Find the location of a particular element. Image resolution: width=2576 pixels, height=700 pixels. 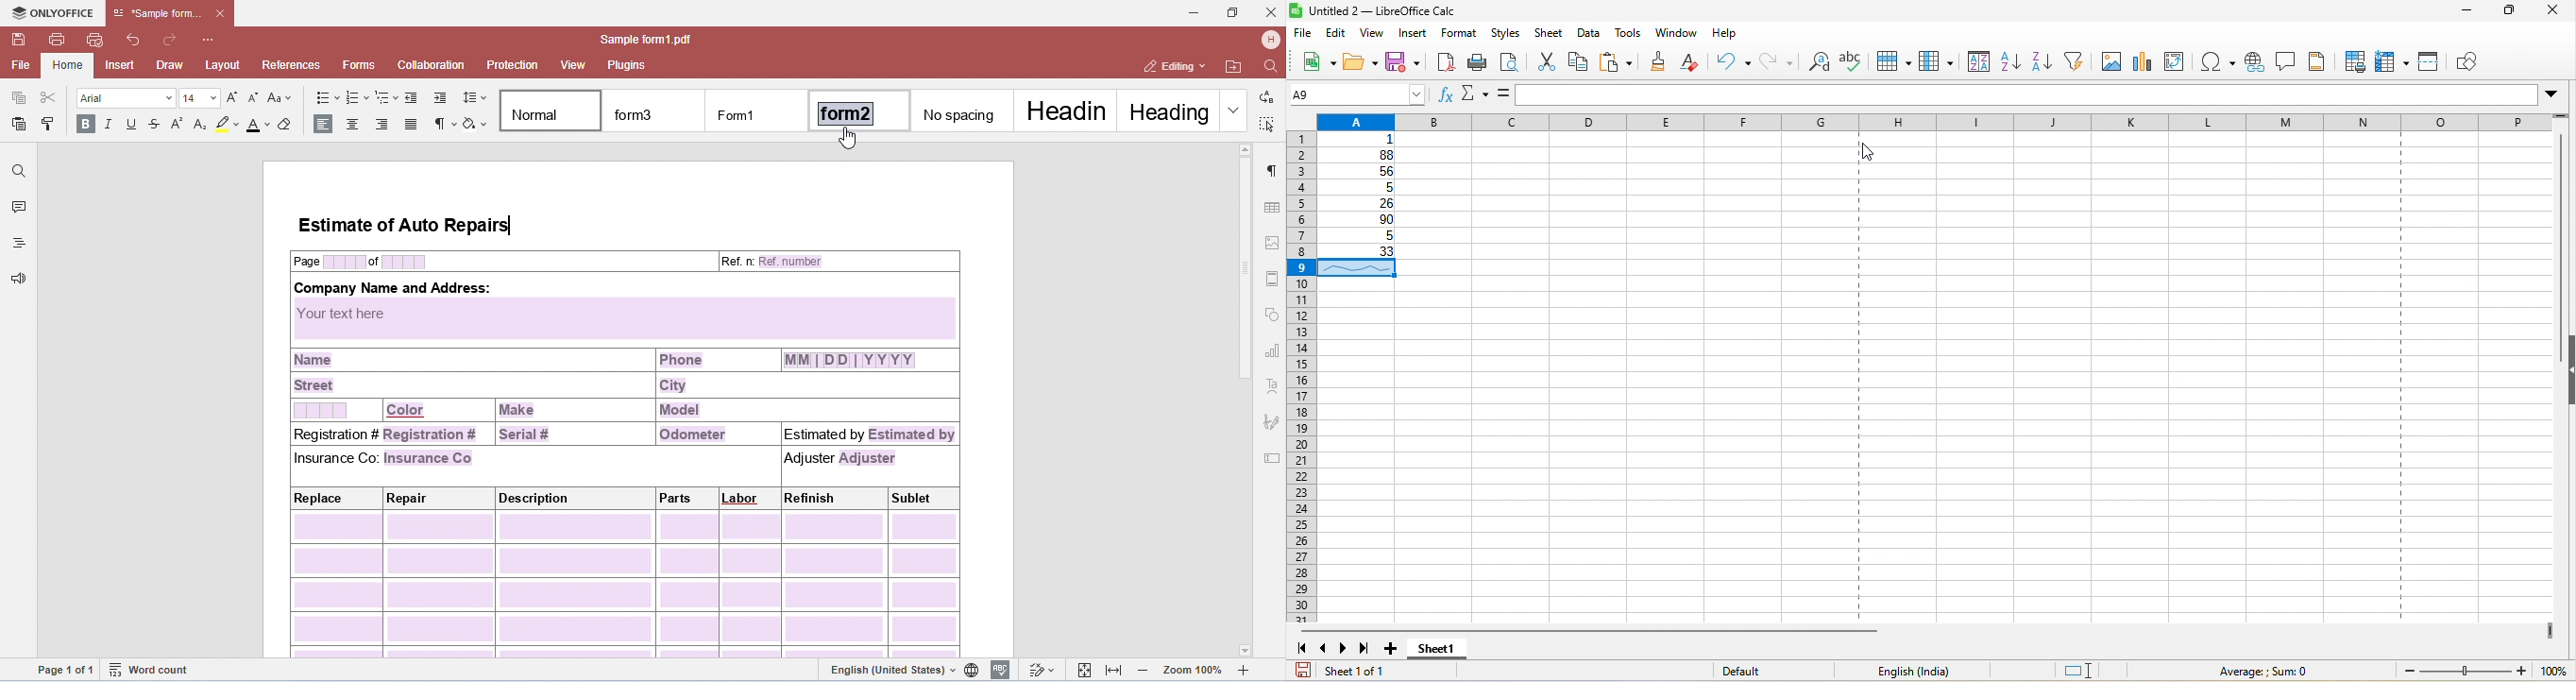

minimize is located at coordinates (2457, 13).